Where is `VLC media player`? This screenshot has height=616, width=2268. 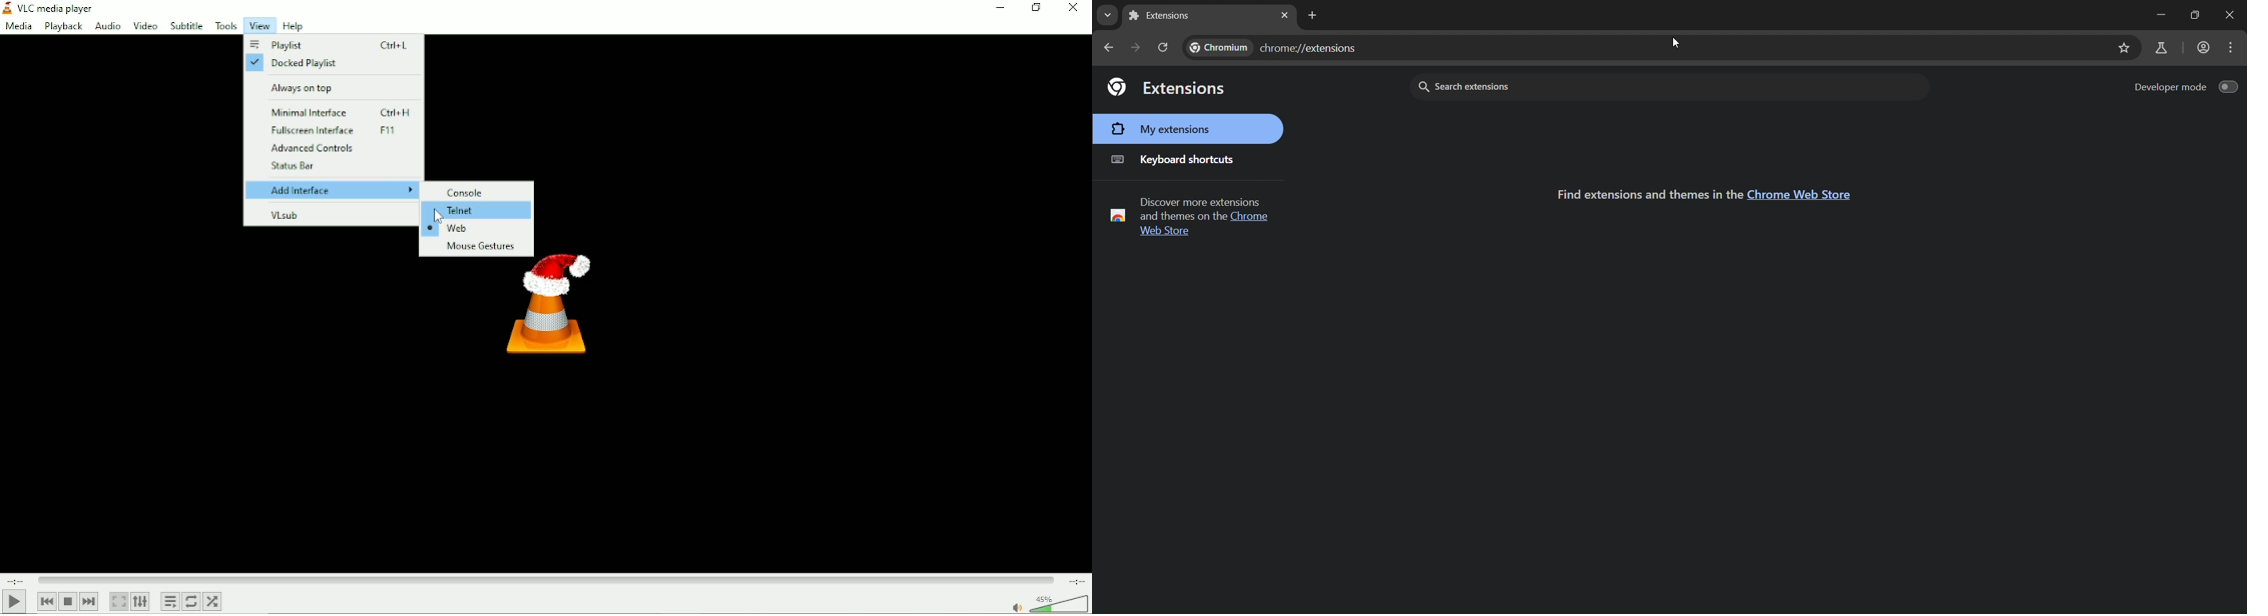
VLC media player is located at coordinates (54, 8).